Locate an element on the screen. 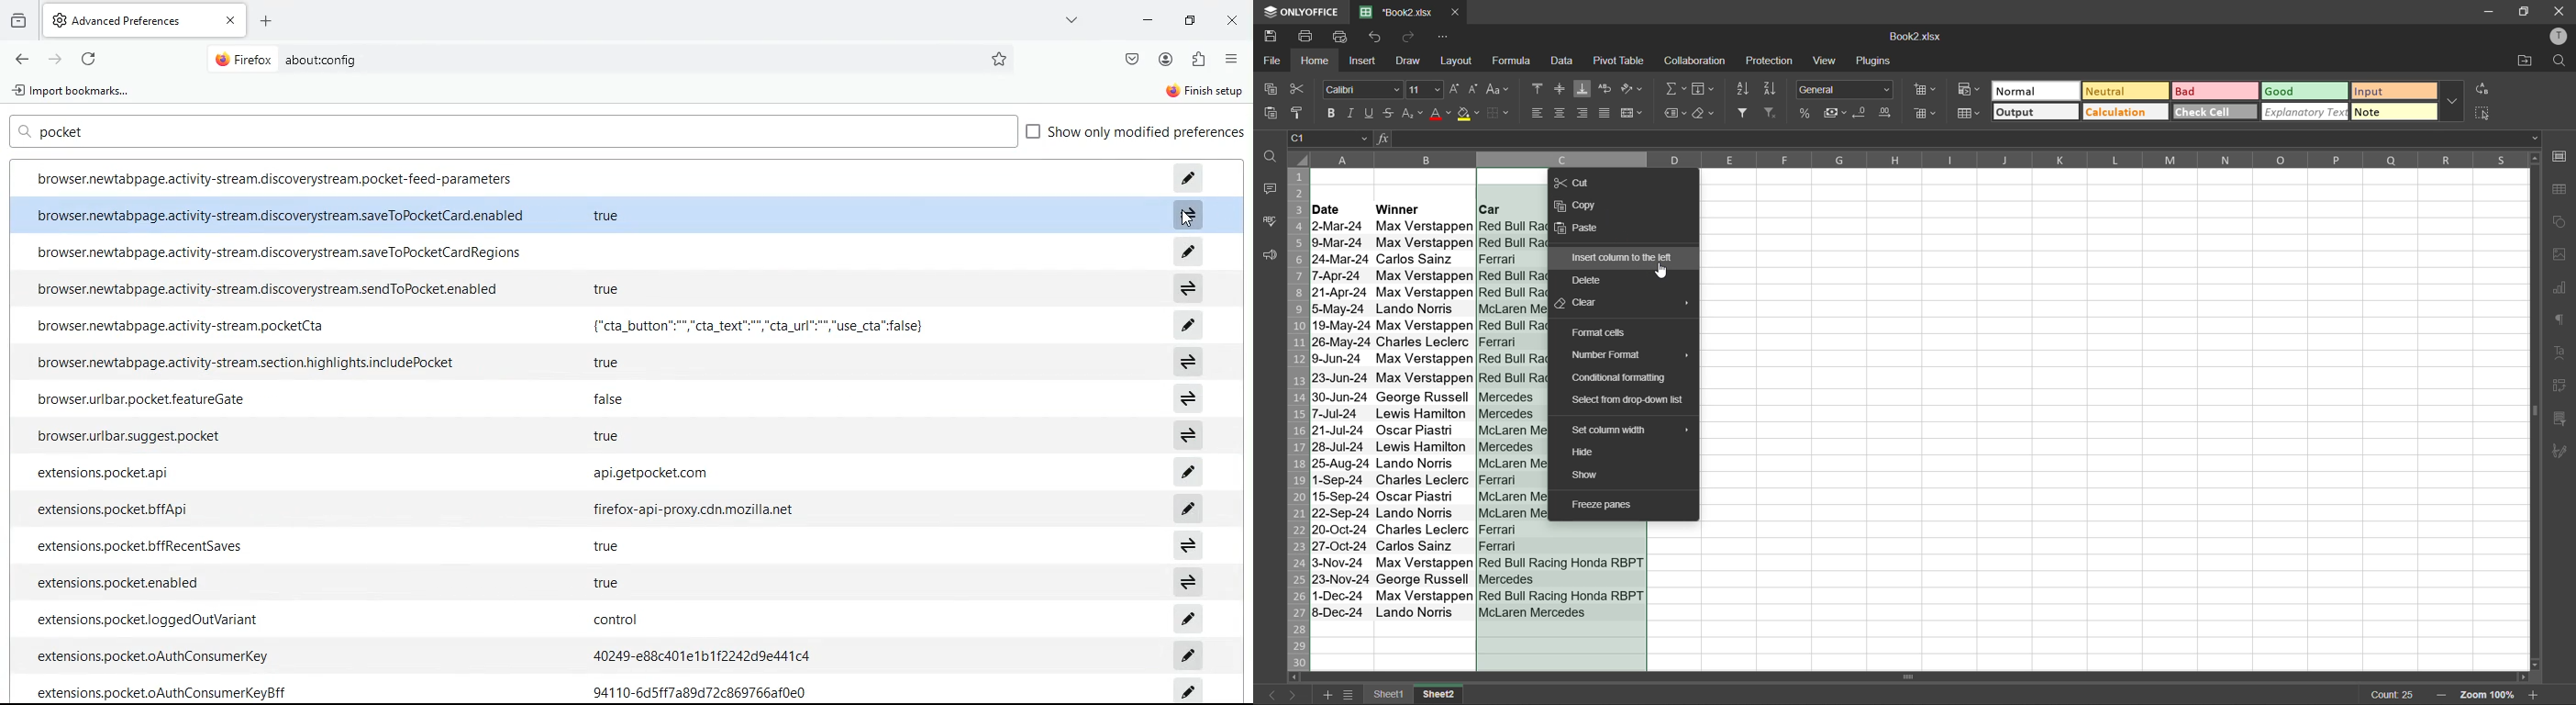 The width and height of the screenshot is (2576, 728). true is located at coordinates (603, 434).